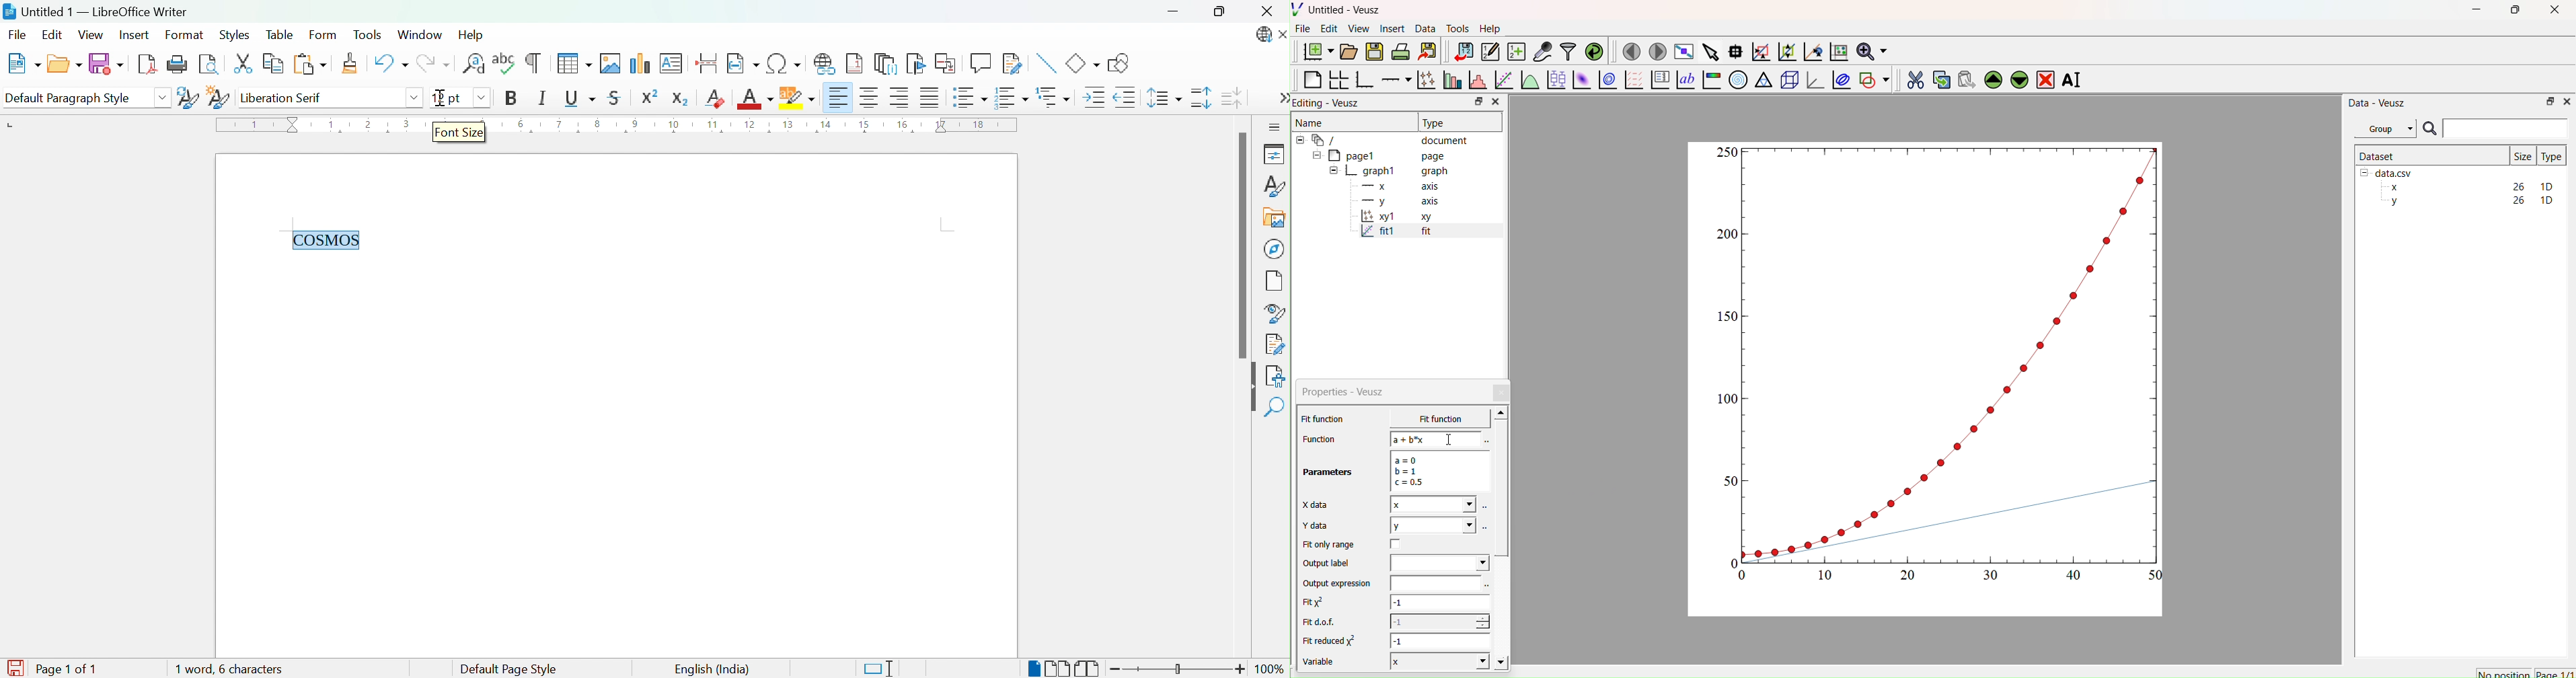 The height and width of the screenshot is (700, 2576). I want to click on Font Size, so click(459, 133).